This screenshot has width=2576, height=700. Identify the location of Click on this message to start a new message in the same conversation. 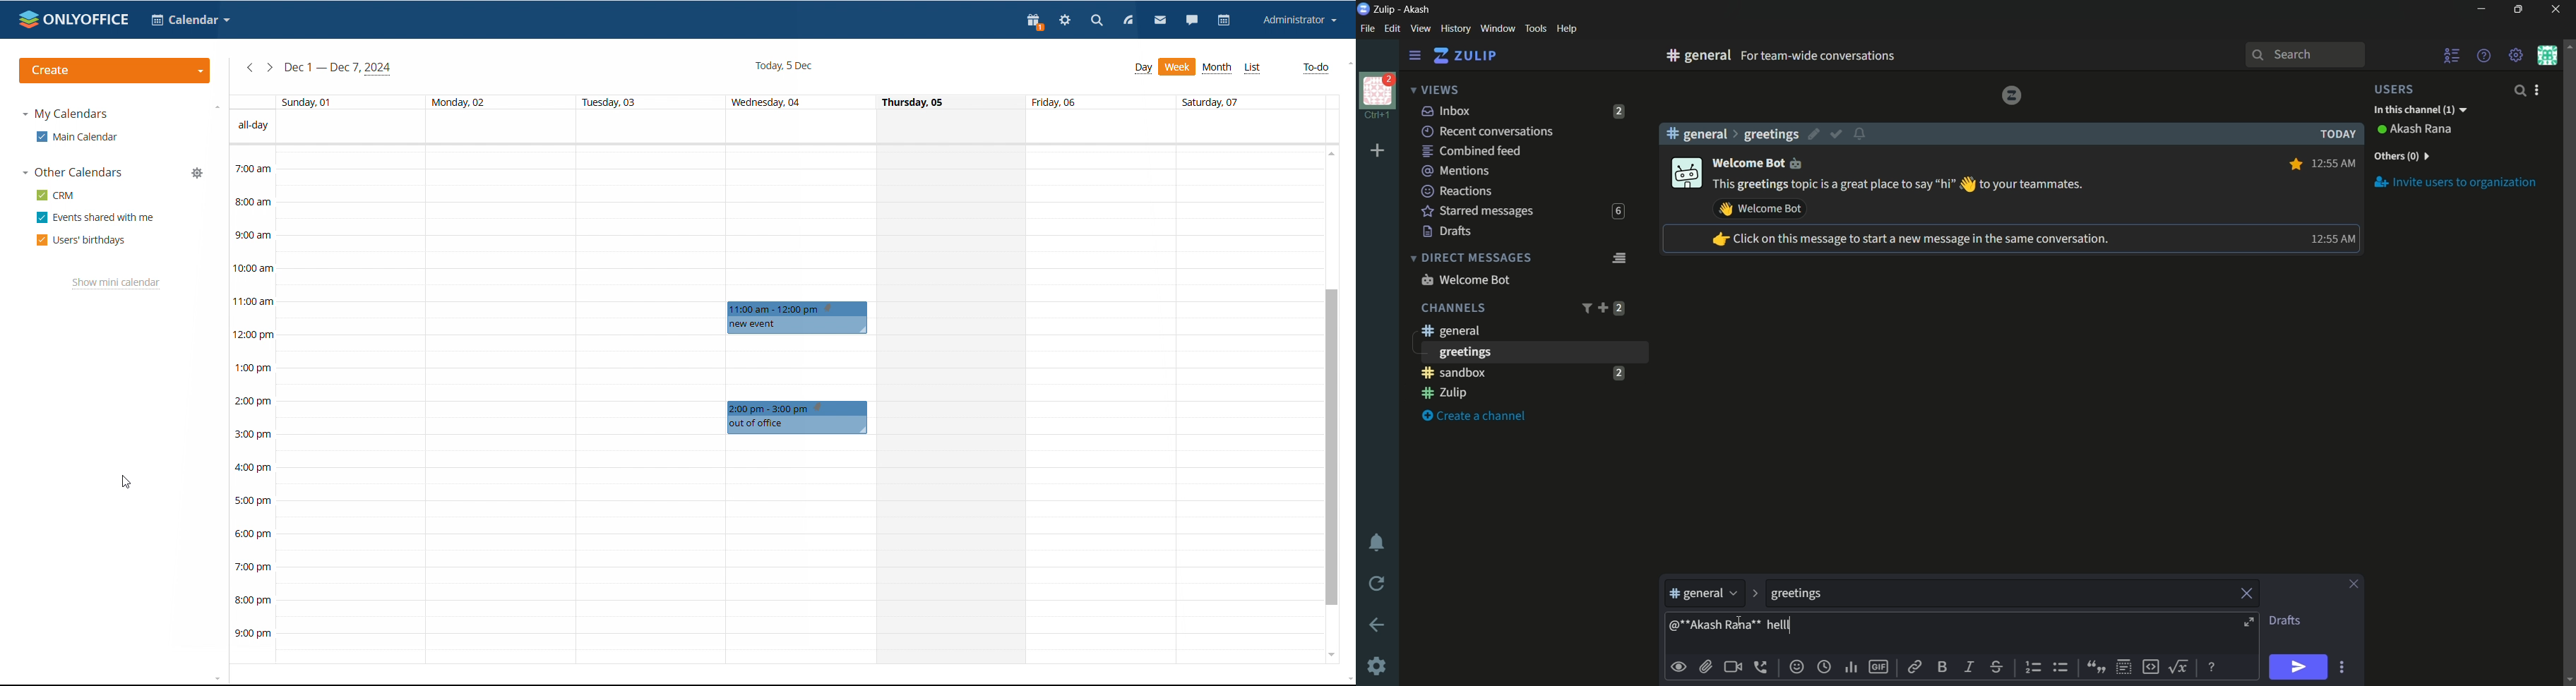
(1909, 240).